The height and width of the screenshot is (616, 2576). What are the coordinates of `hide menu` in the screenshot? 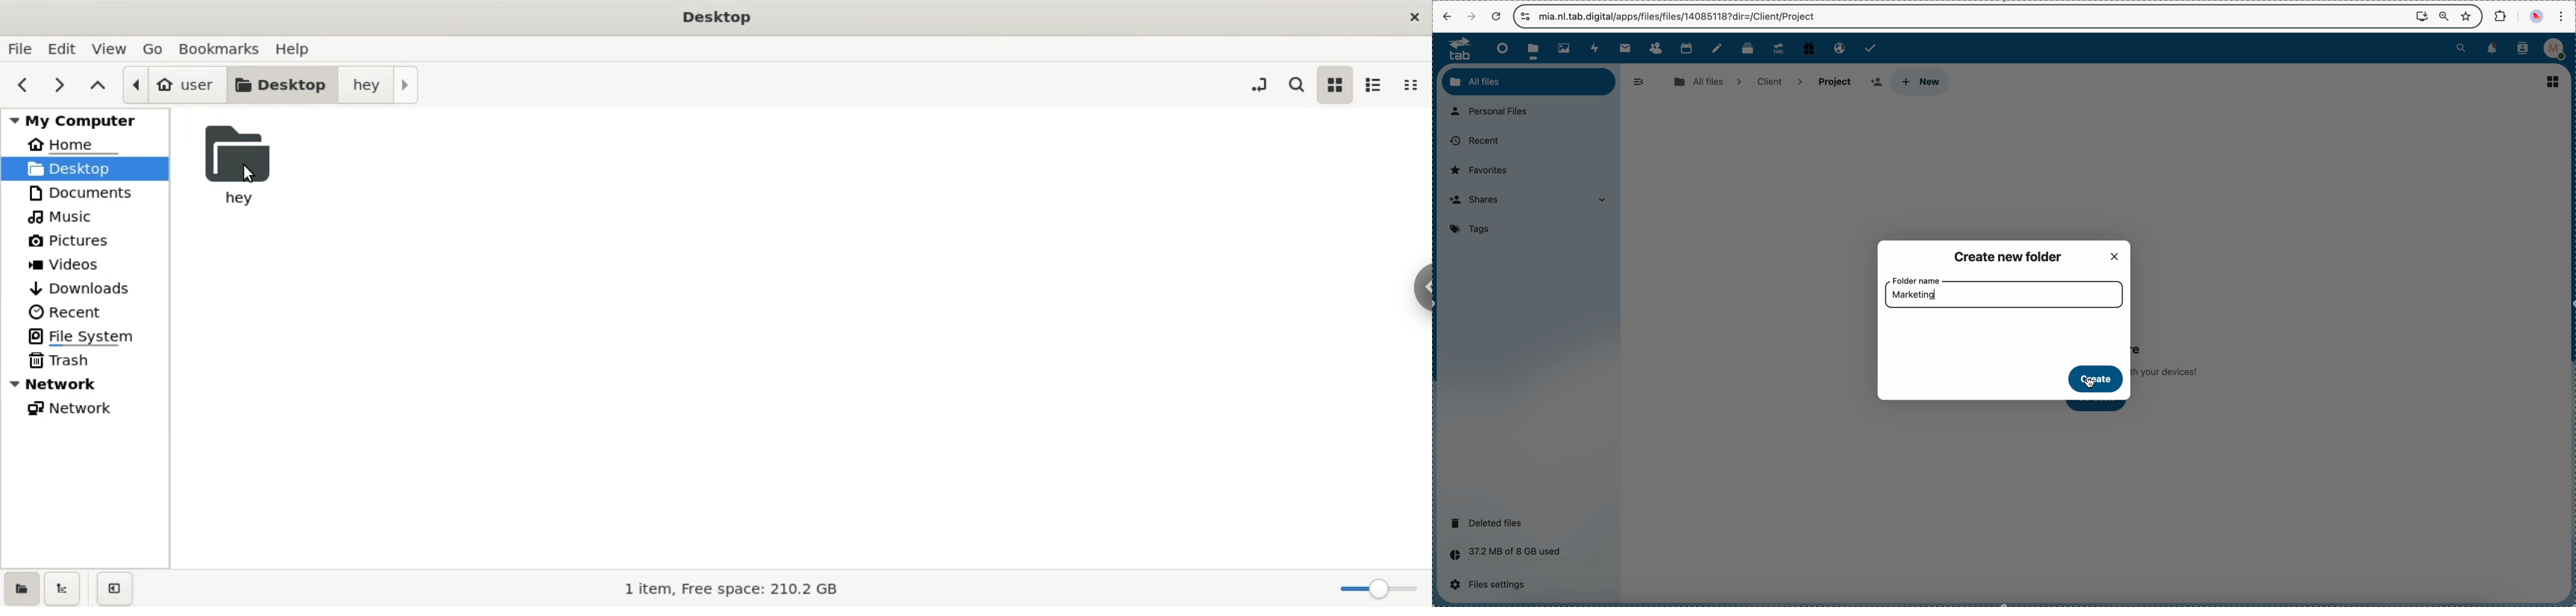 It's located at (1639, 82).